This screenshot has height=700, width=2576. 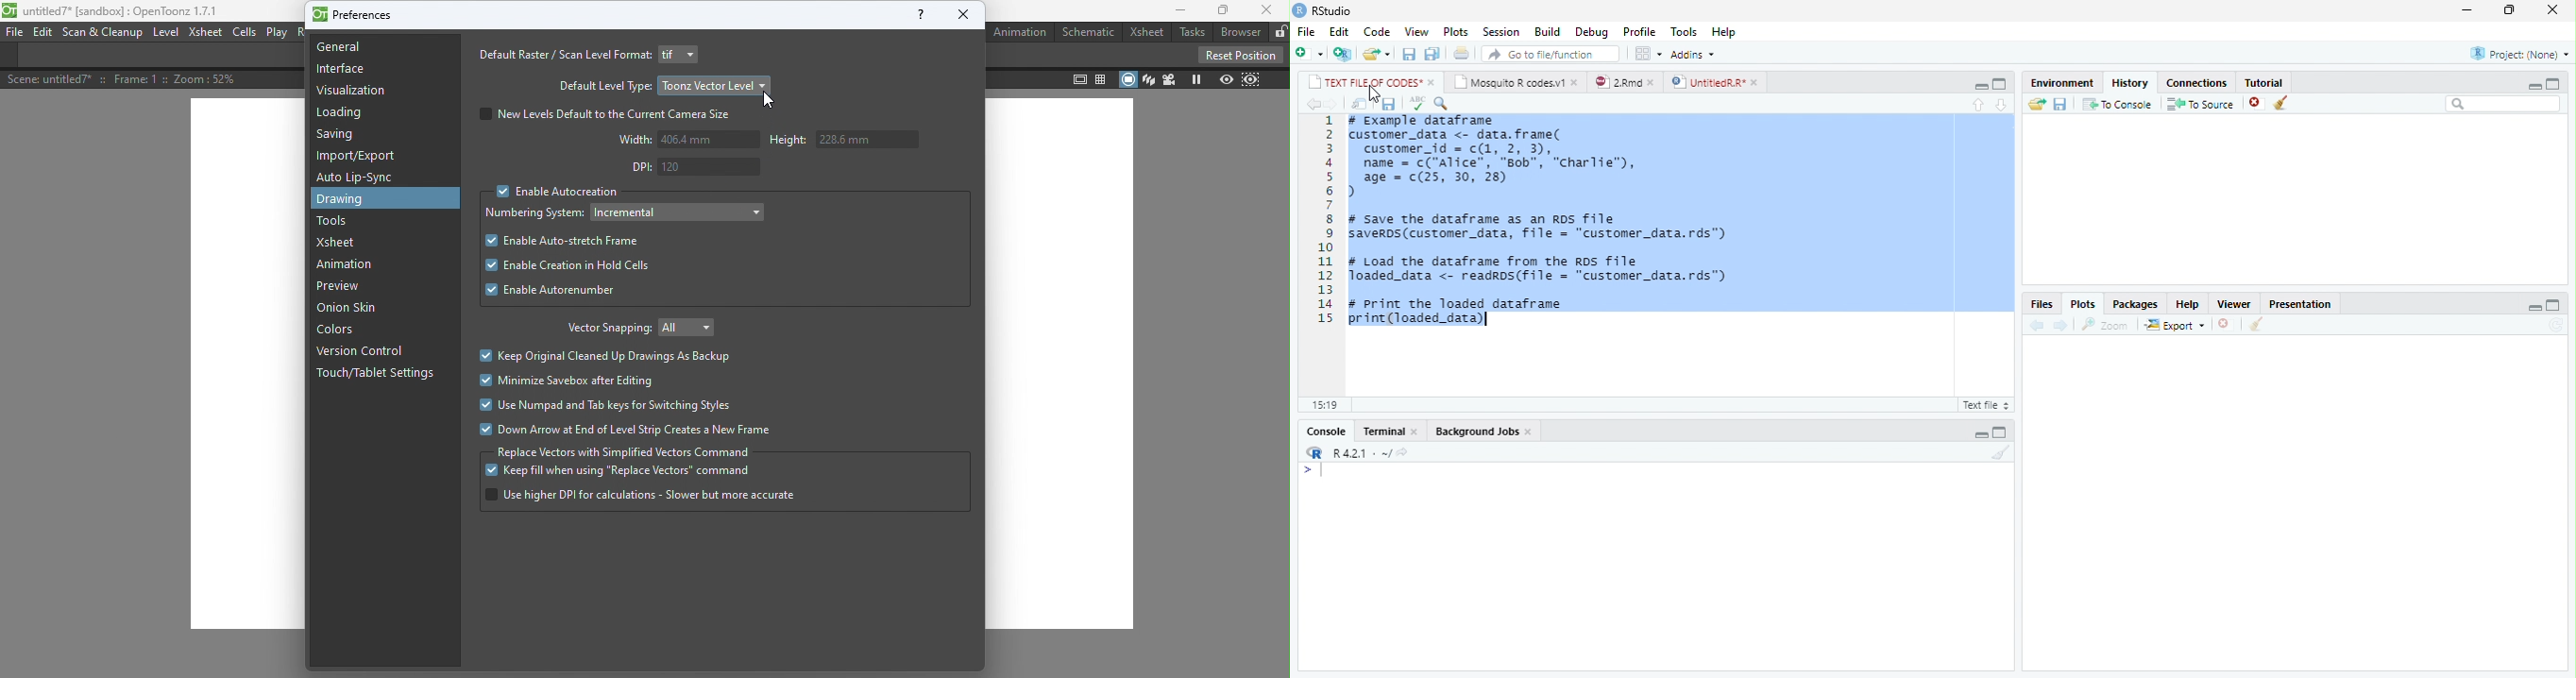 I want to click on Height, so click(x=850, y=142).